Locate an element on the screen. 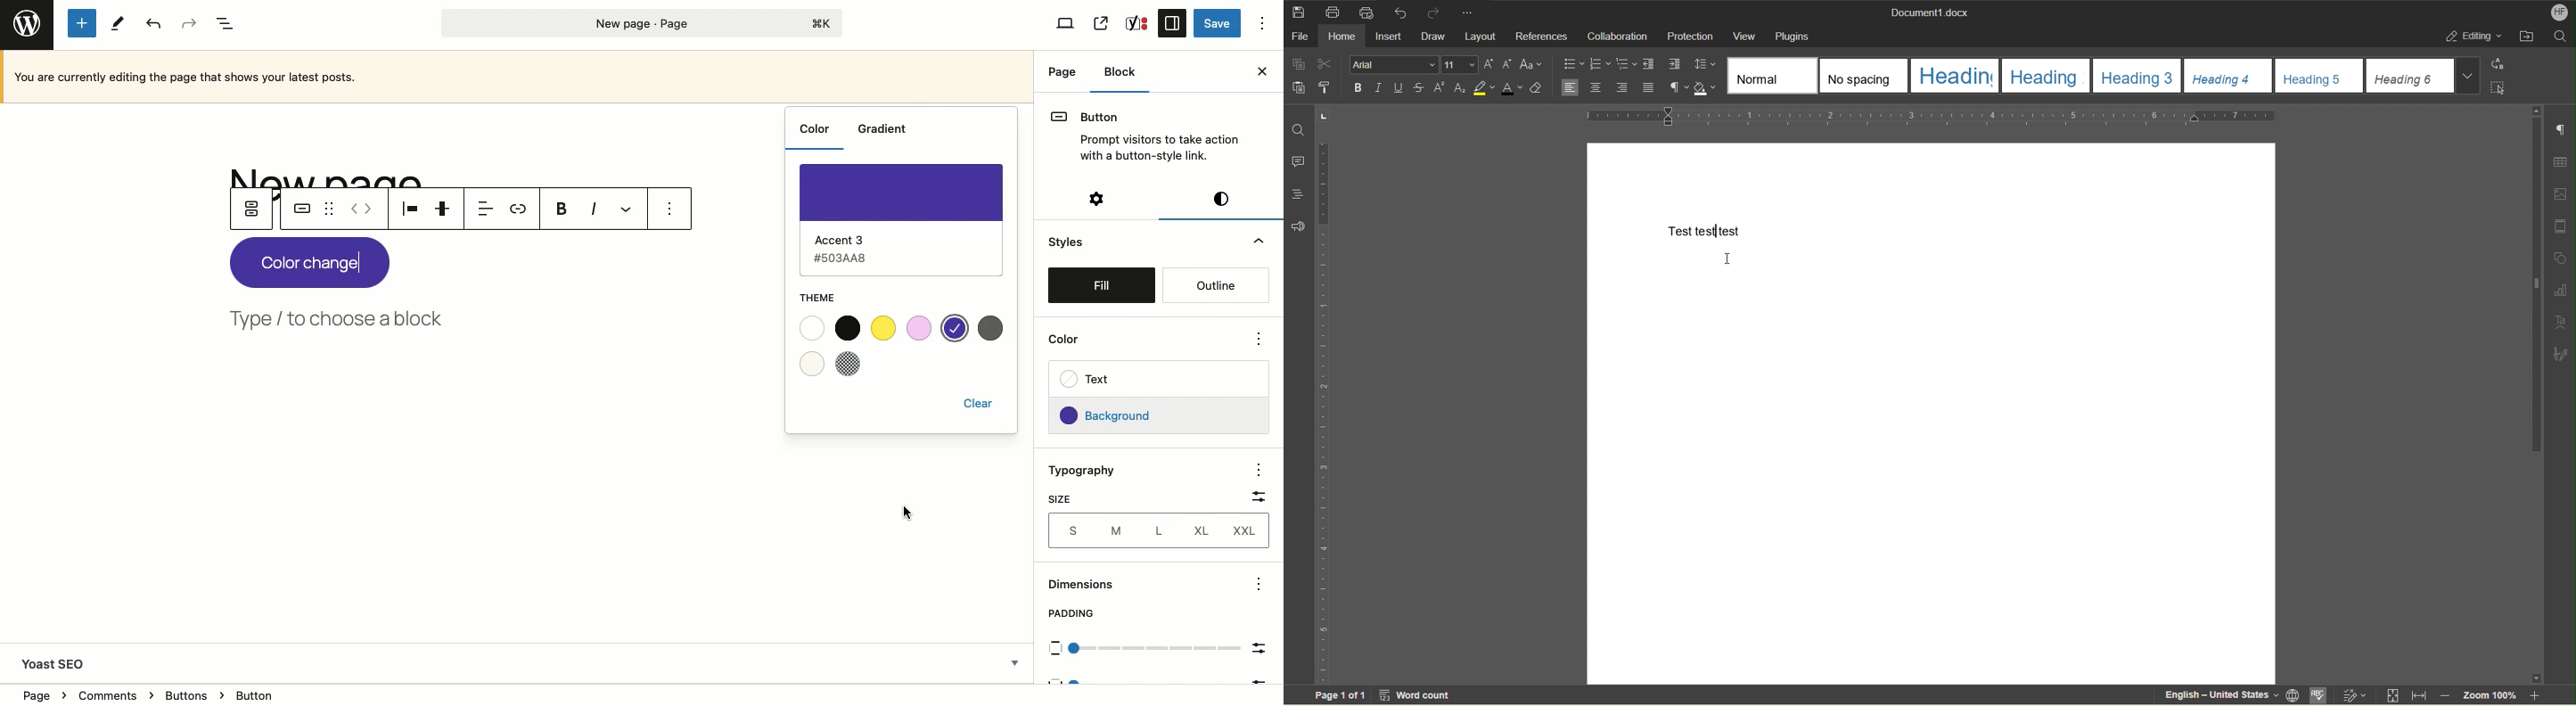  Select All is located at coordinates (2498, 86).